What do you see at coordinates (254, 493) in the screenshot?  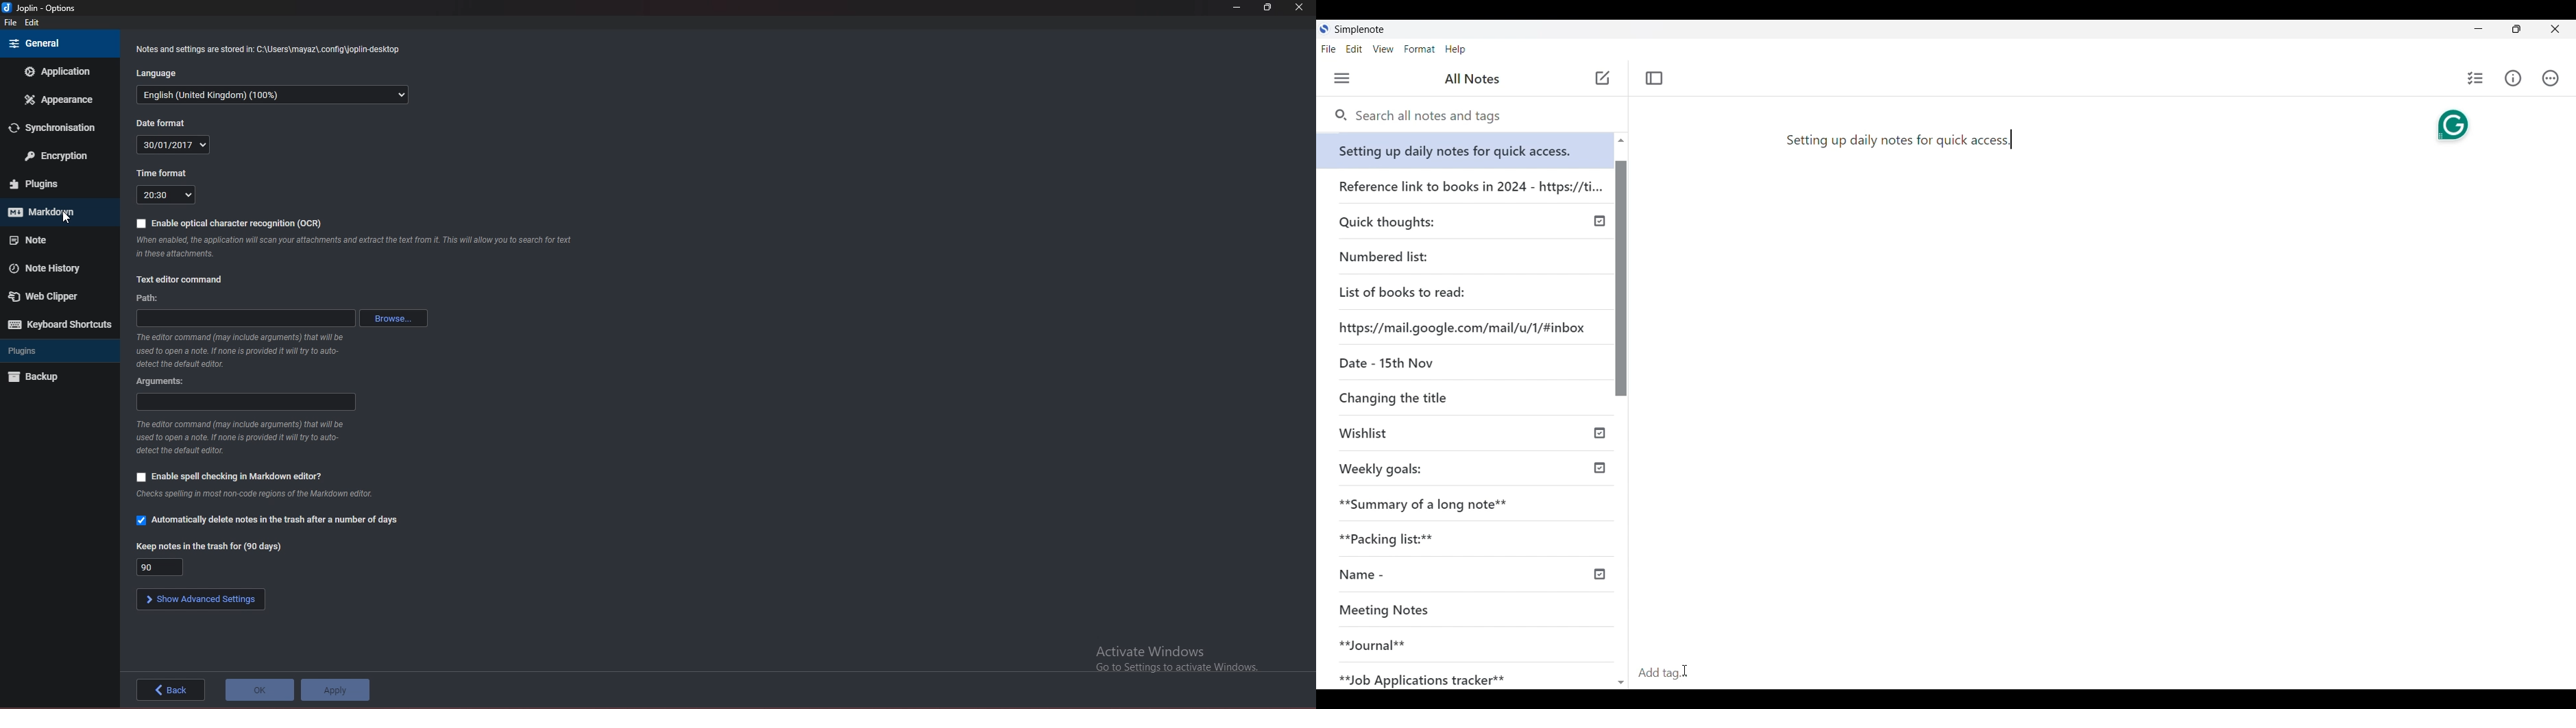 I see `info` at bounding box center [254, 493].